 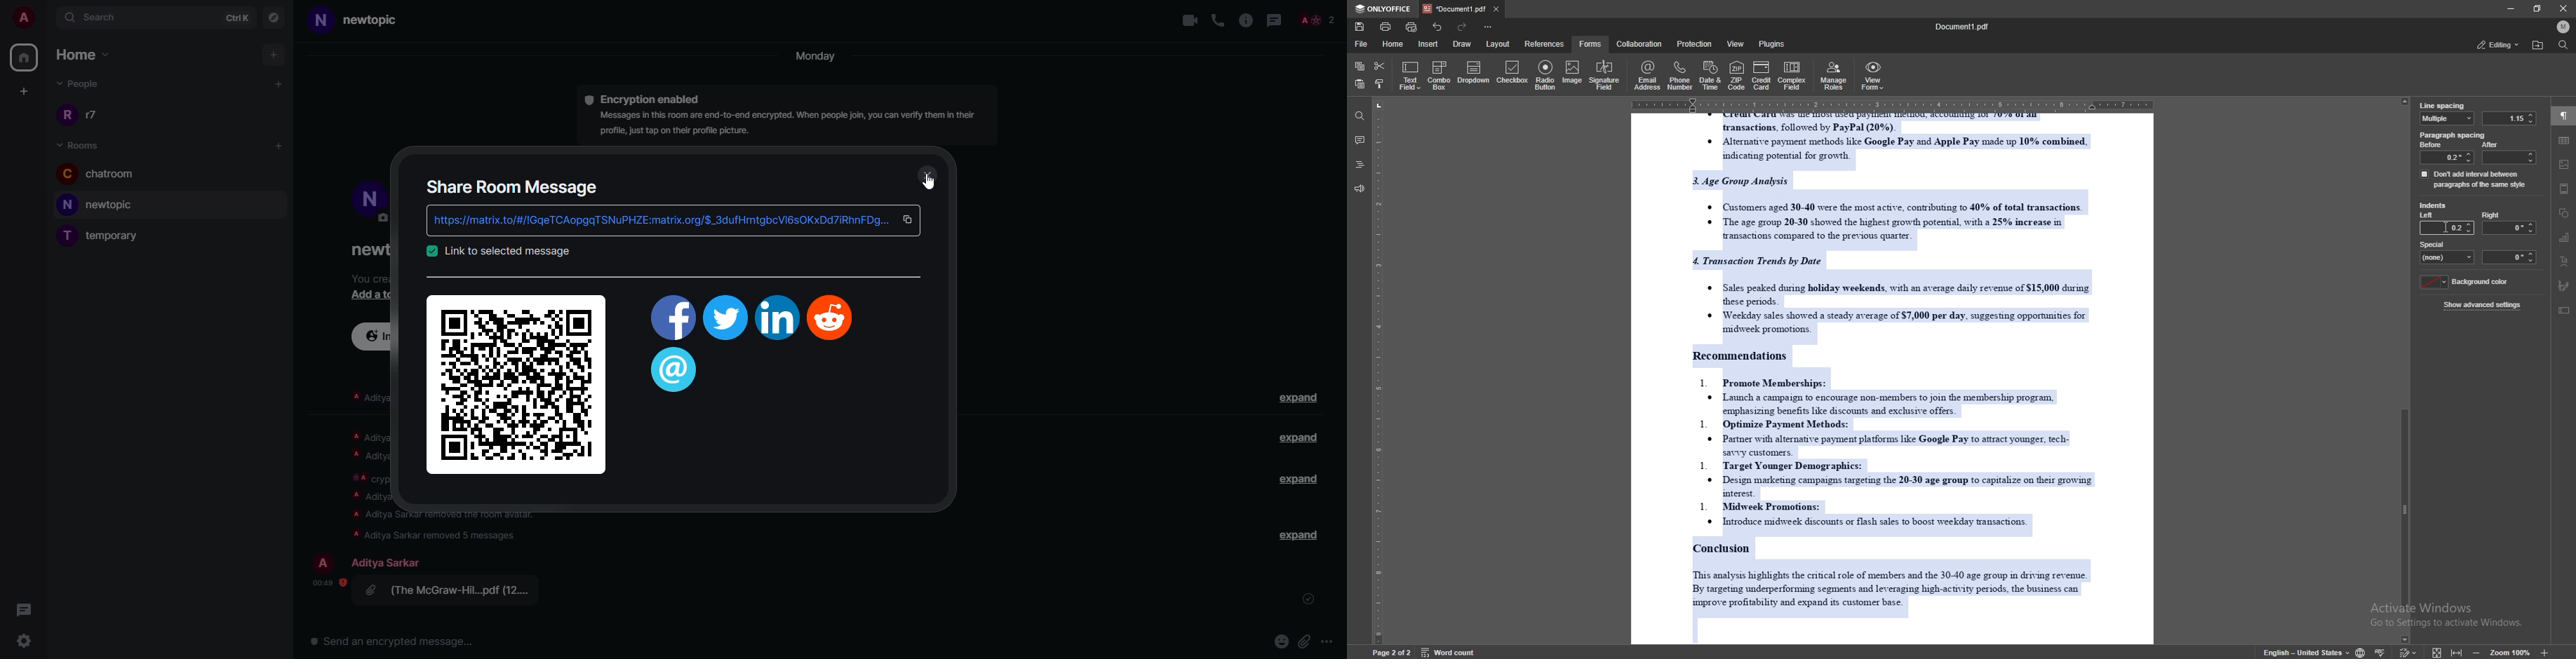 What do you see at coordinates (1591, 44) in the screenshot?
I see `forms` at bounding box center [1591, 44].